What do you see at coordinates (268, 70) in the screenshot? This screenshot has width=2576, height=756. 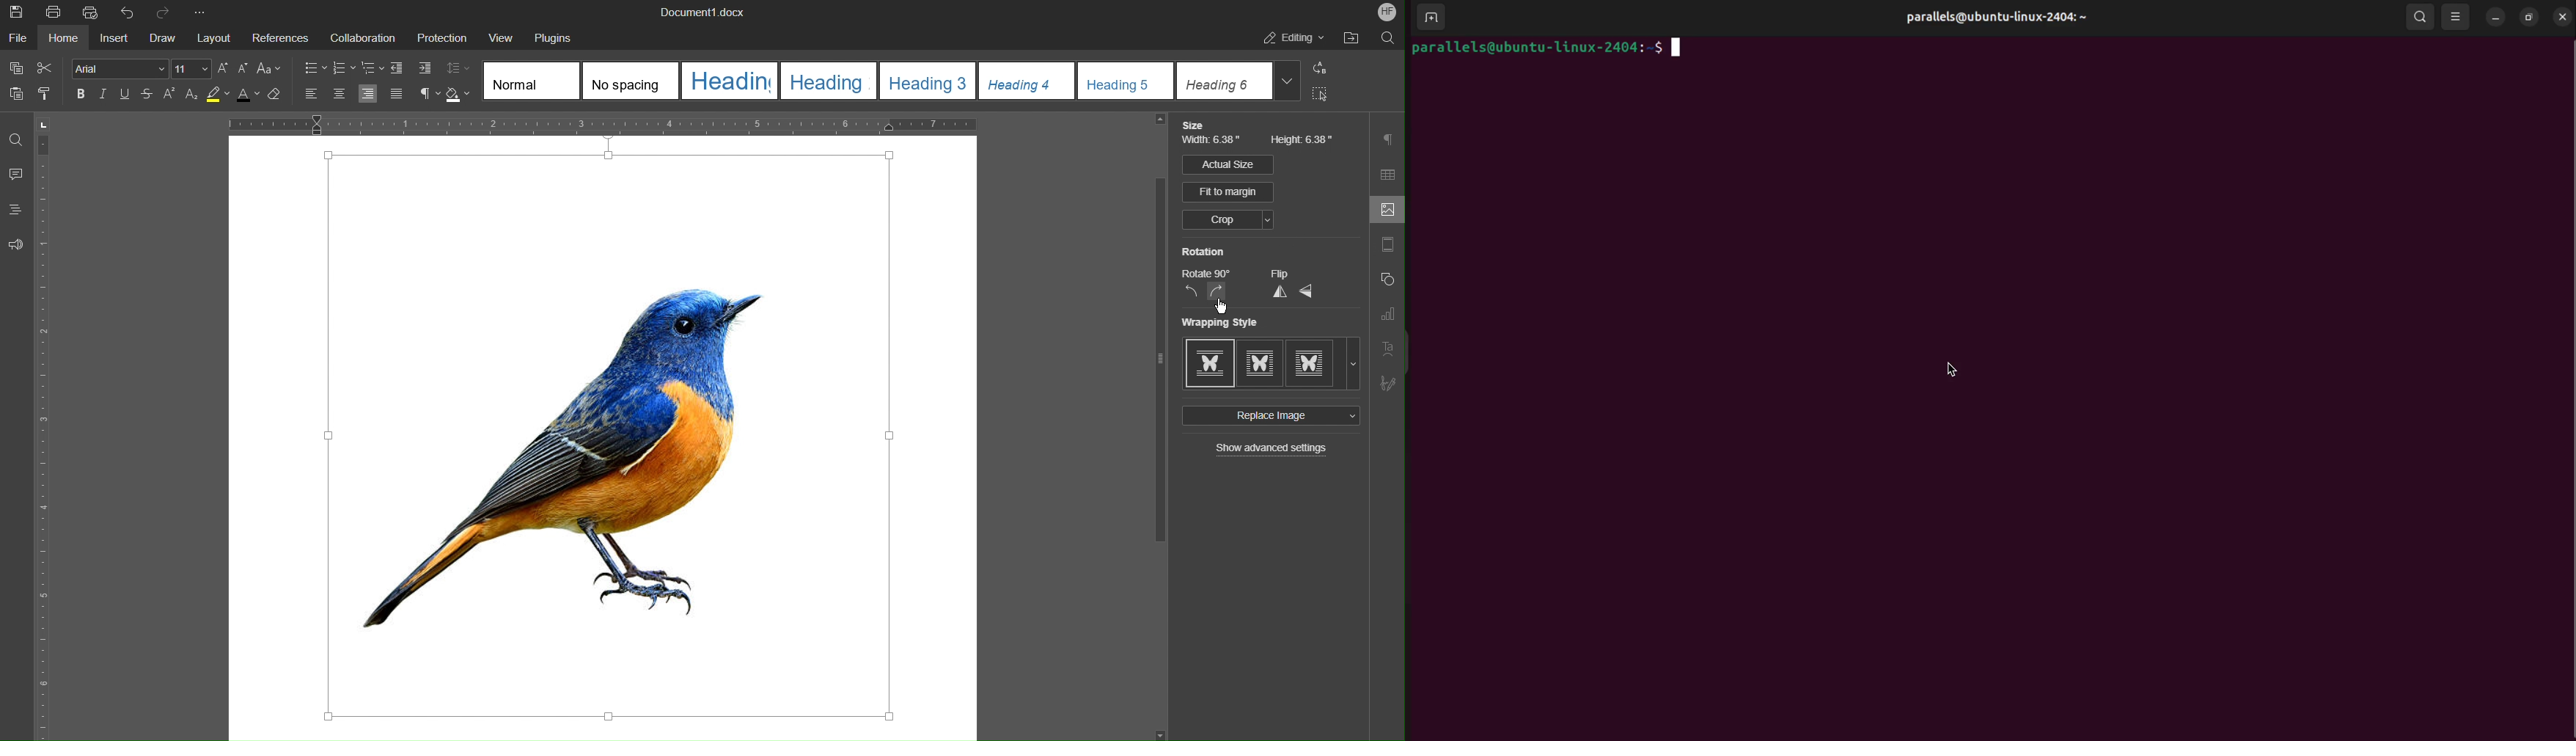 I see `Text Case` at bounding box center [268, 70].